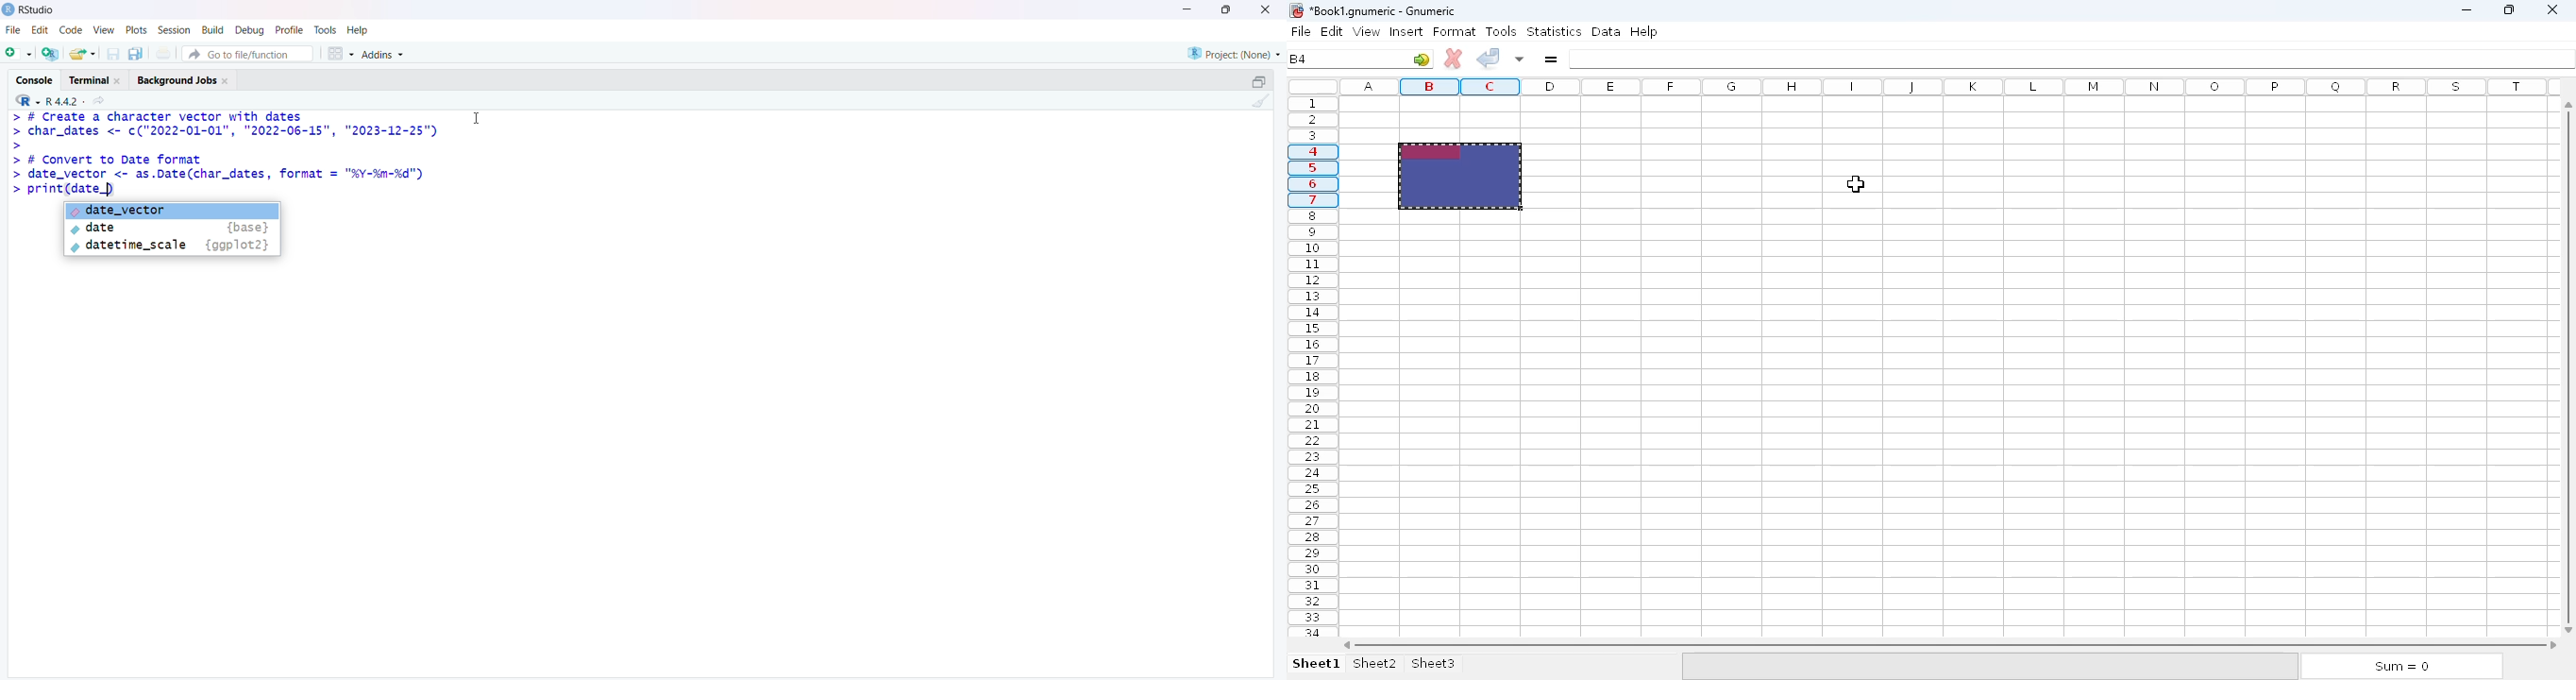 The height and width of the screenshot is (700, 2576). What do you see at coordinates (340, 52) in the screenshot?
I see `Workspace panes` at bounding box center [340, 52].